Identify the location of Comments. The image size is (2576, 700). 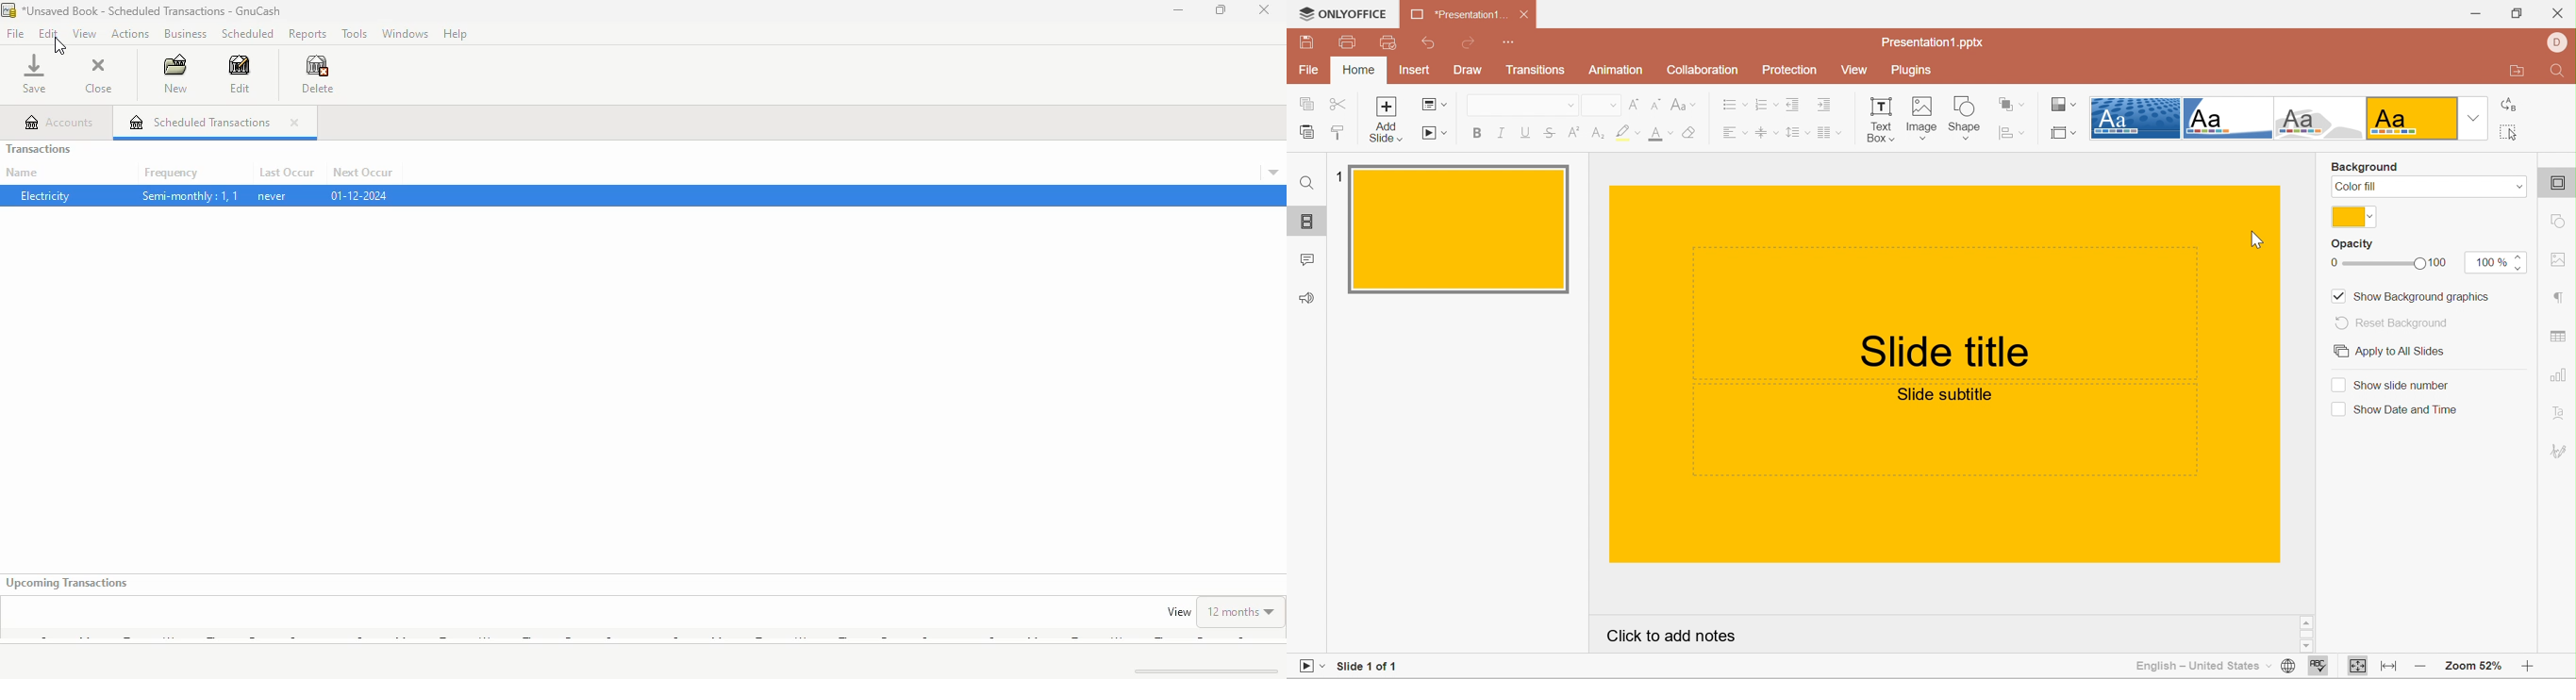
(1305, 261).